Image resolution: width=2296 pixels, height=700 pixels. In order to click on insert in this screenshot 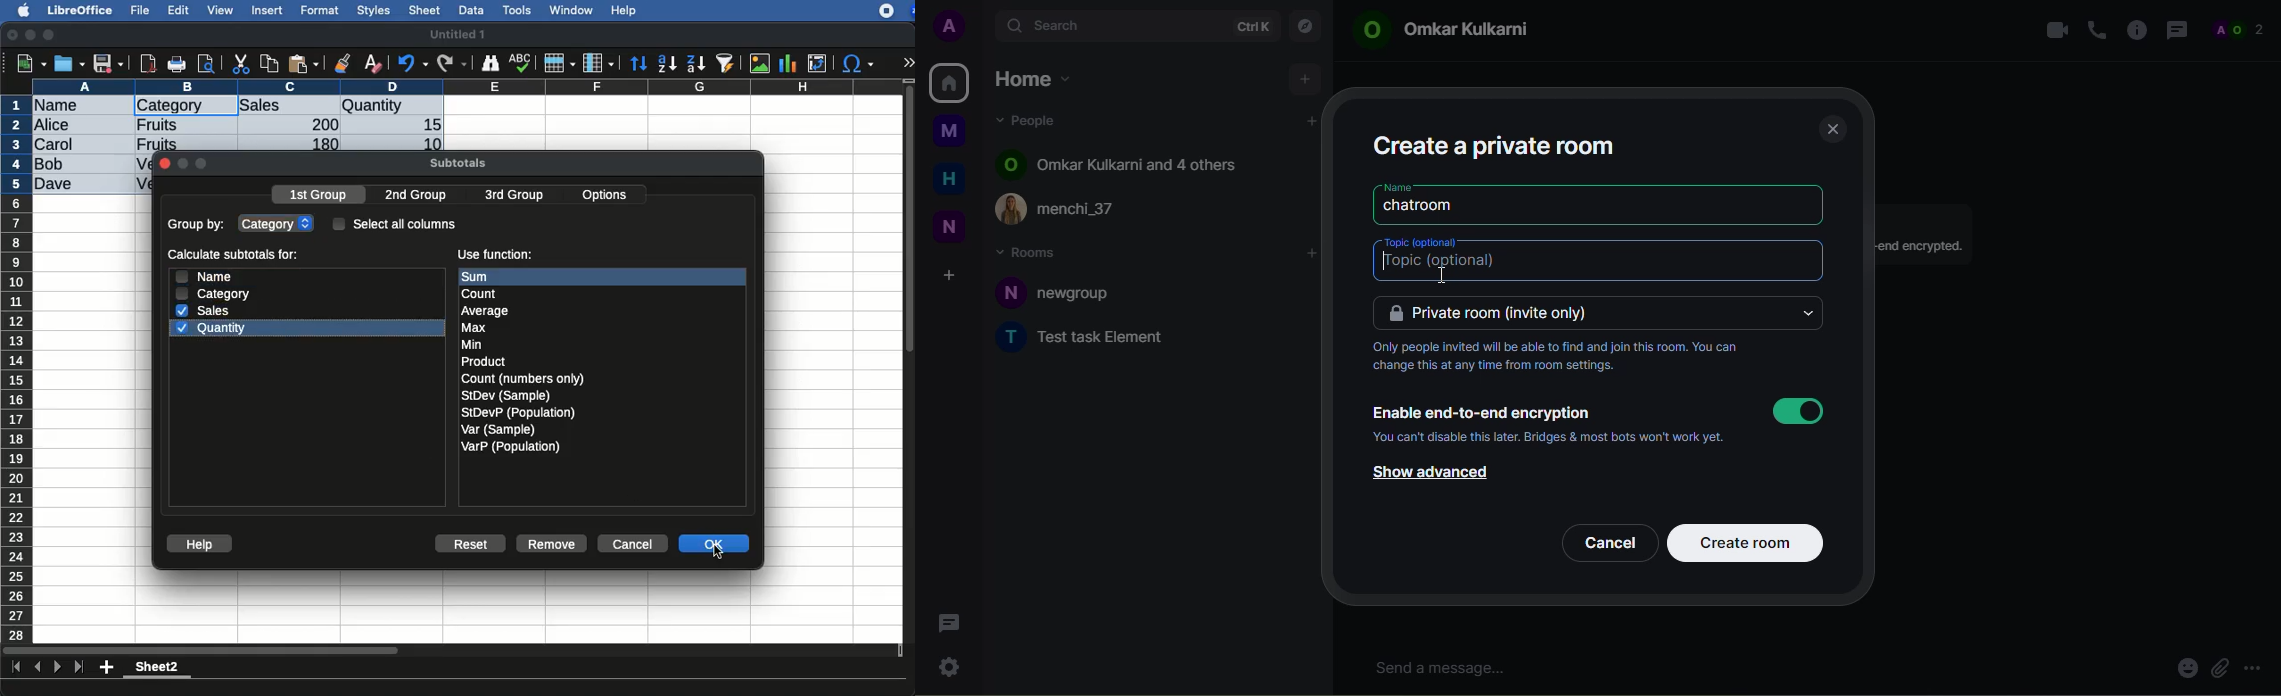, I will do `click(268, 10)`.